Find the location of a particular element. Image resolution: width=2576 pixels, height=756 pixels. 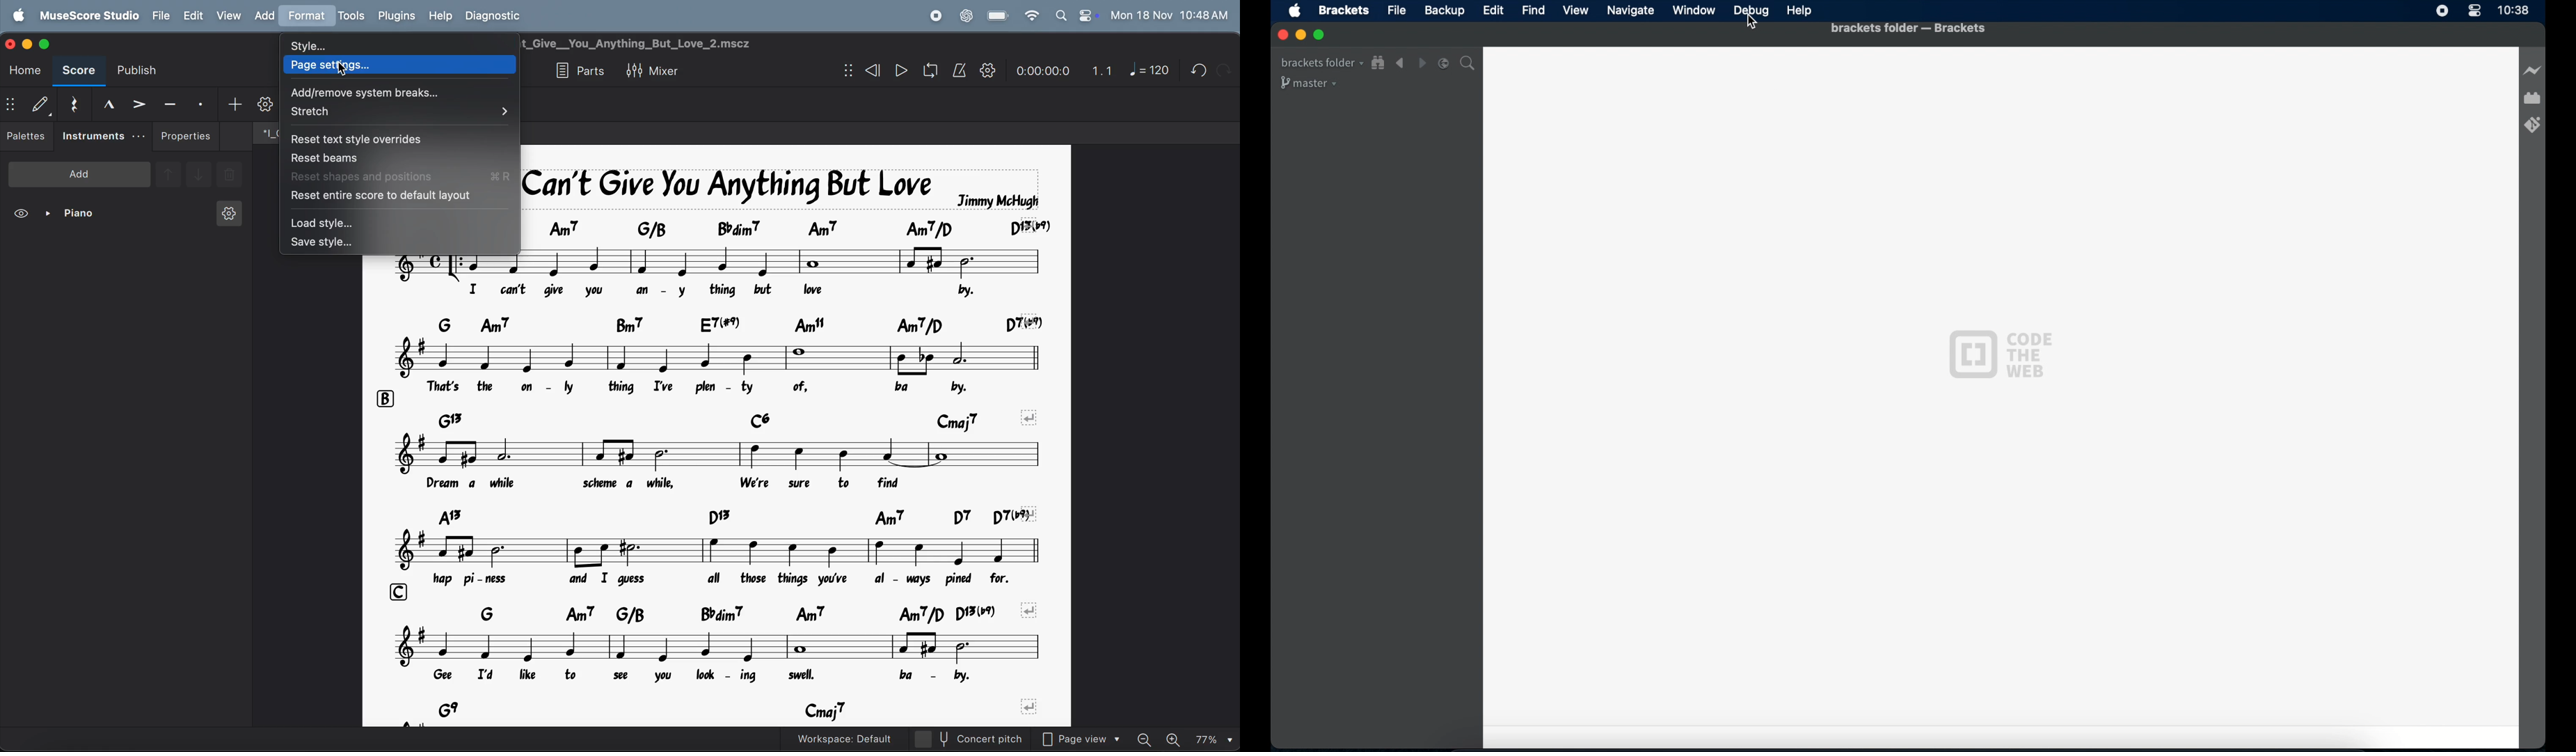

uptone is located at coordinates (168, 173).